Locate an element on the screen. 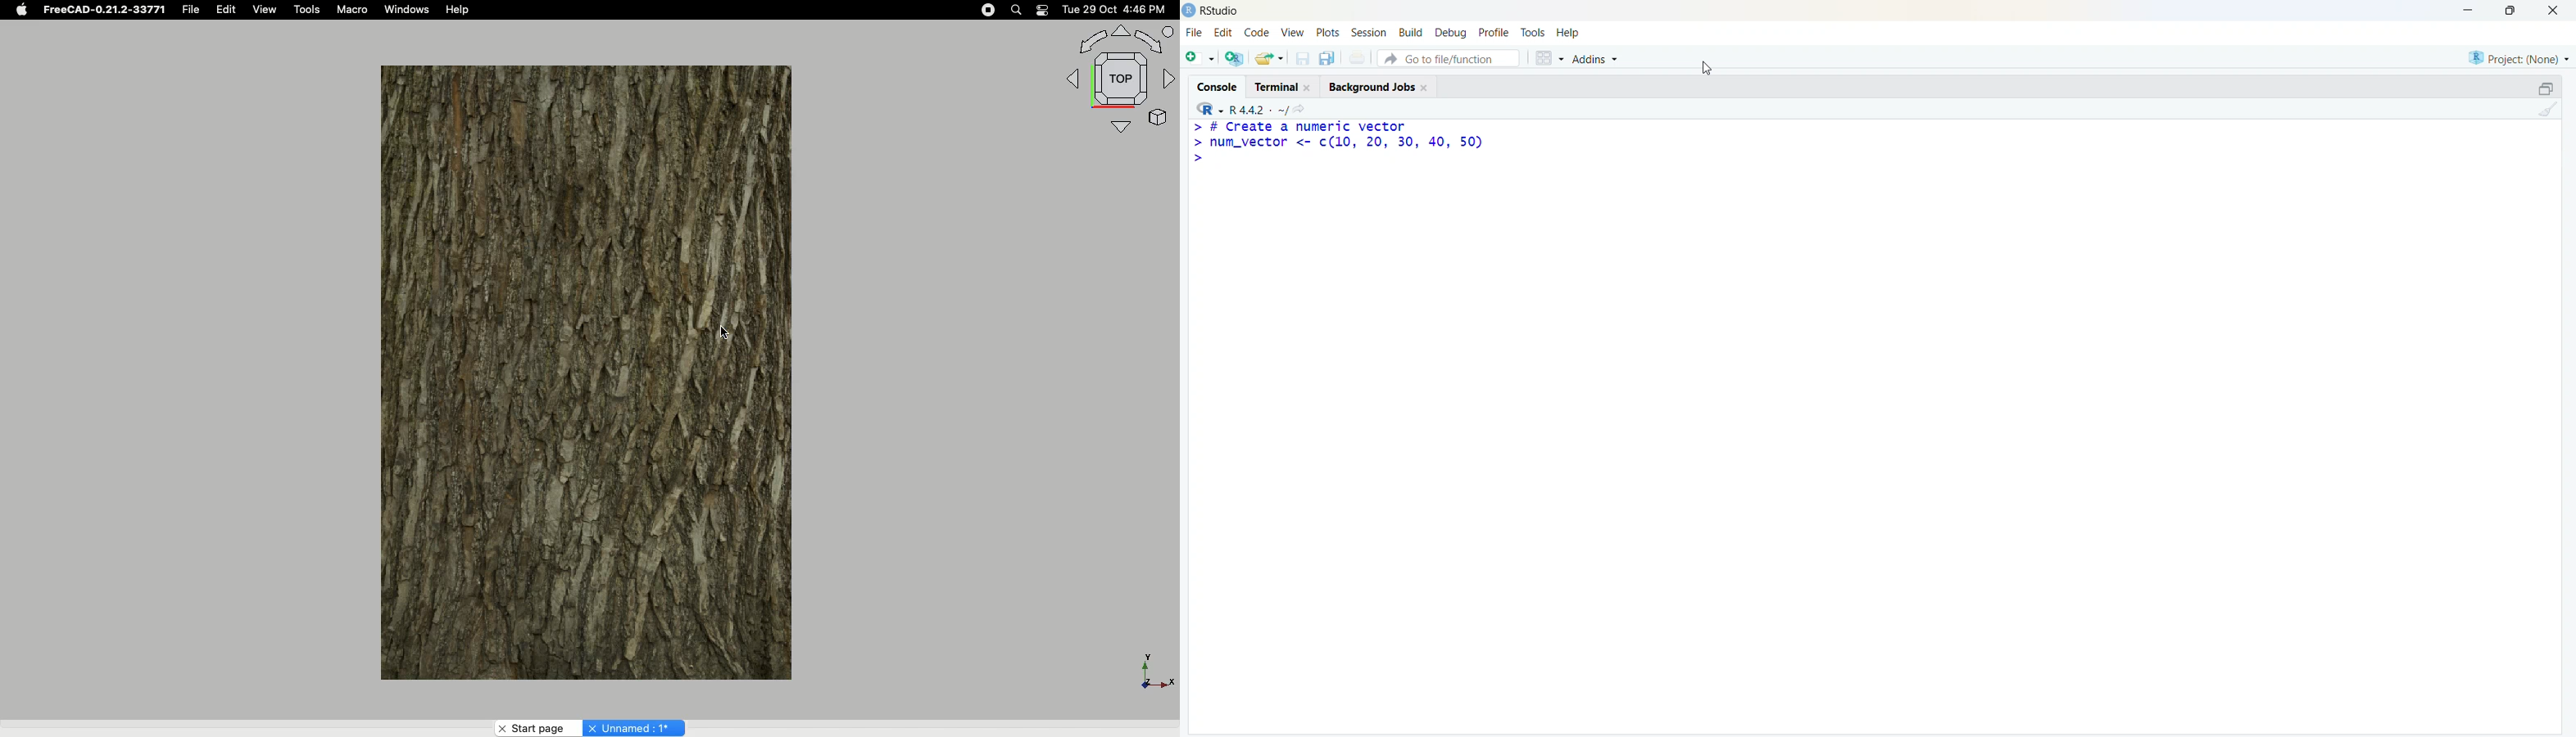 This screenshot has height=756, width=2576. open in separate window is located at coordinates (2548, 88).